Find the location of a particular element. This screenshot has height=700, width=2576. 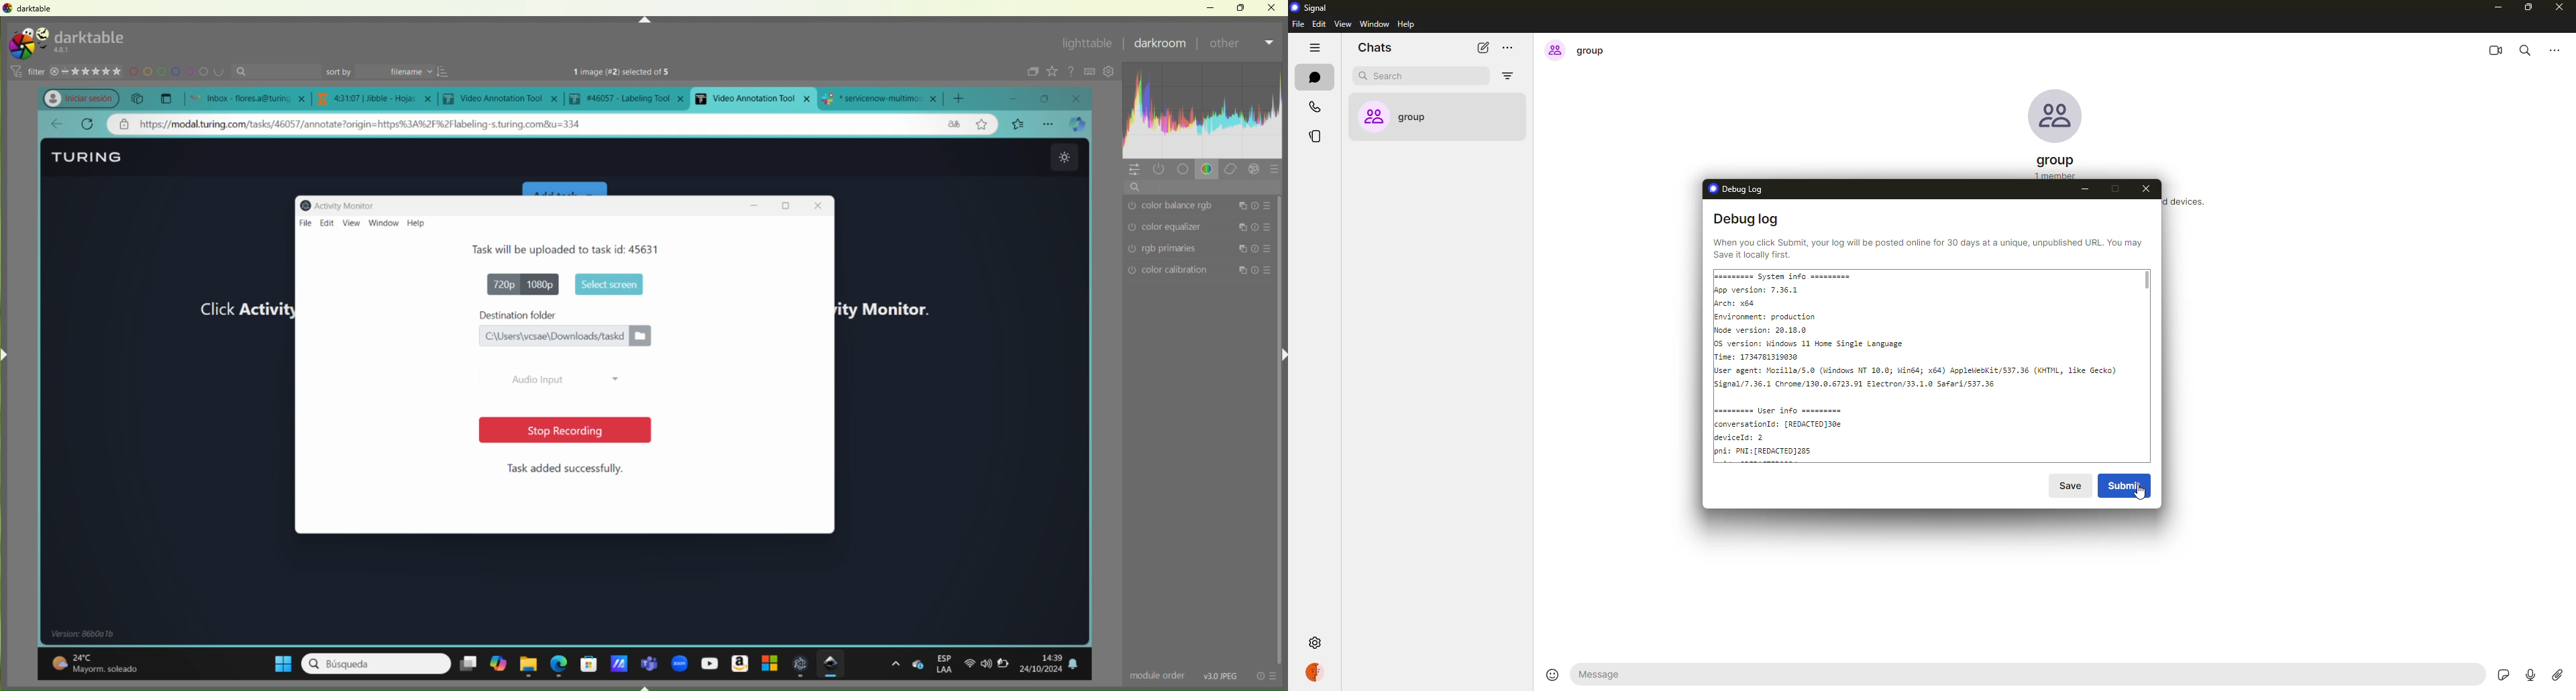

darktable is located at coordinates (833, 664).